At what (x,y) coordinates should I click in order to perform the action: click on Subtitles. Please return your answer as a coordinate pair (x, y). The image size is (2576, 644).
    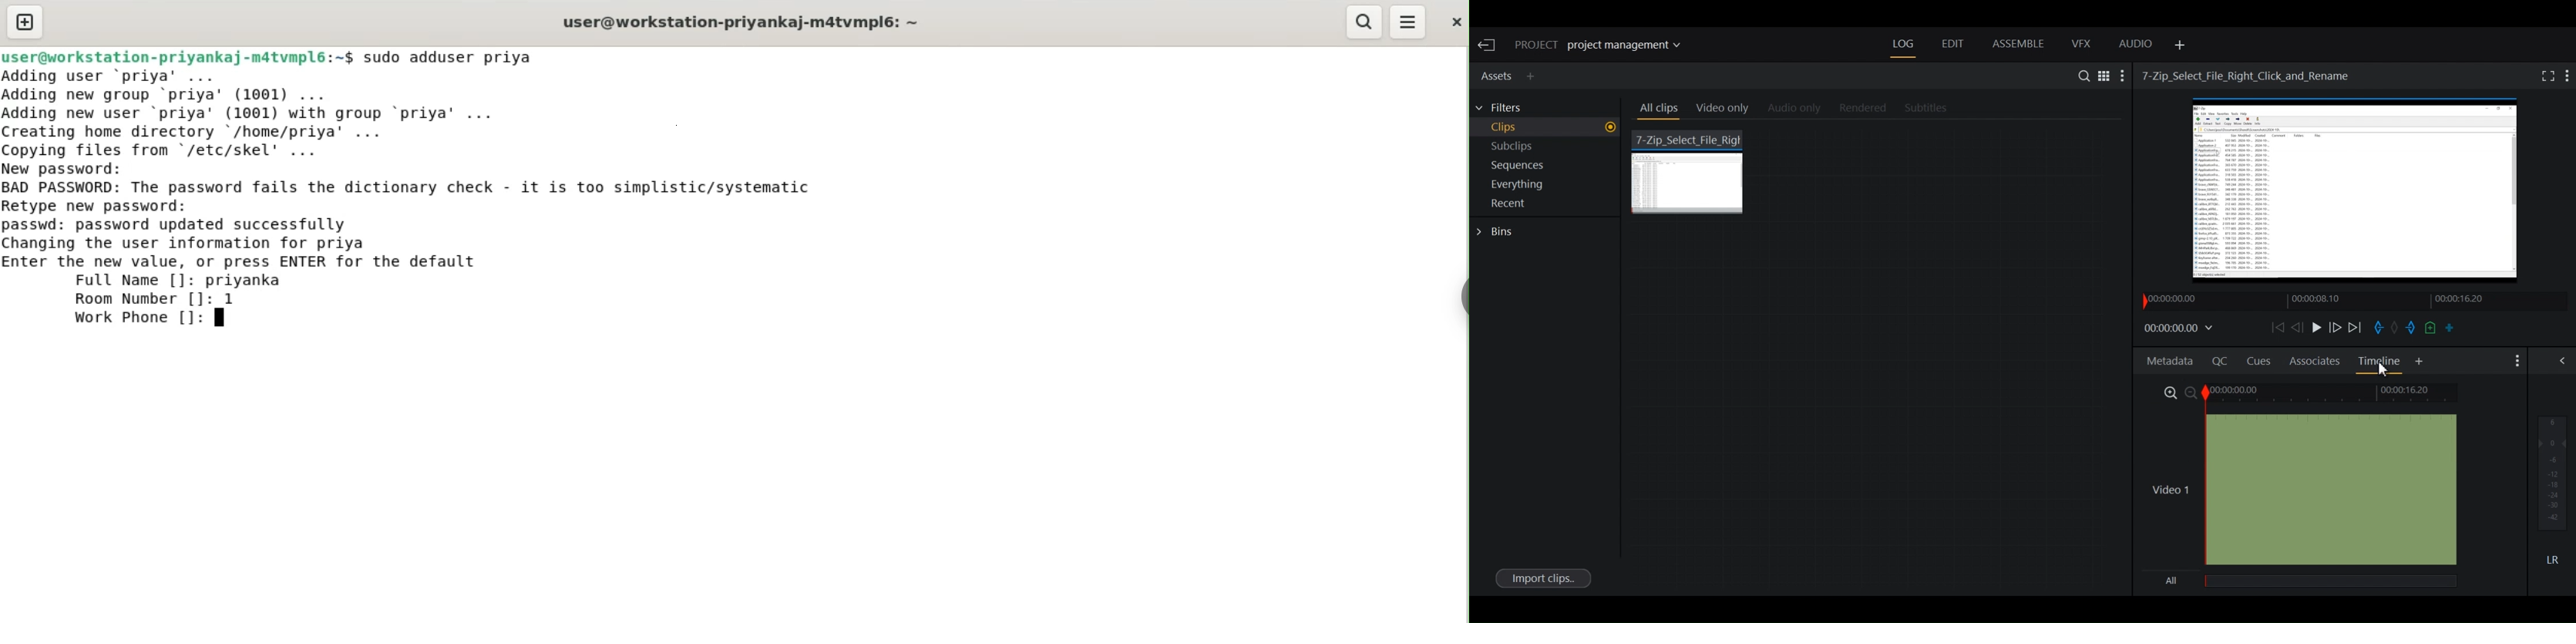
    Looking at the image, I should click on (1933, 109).